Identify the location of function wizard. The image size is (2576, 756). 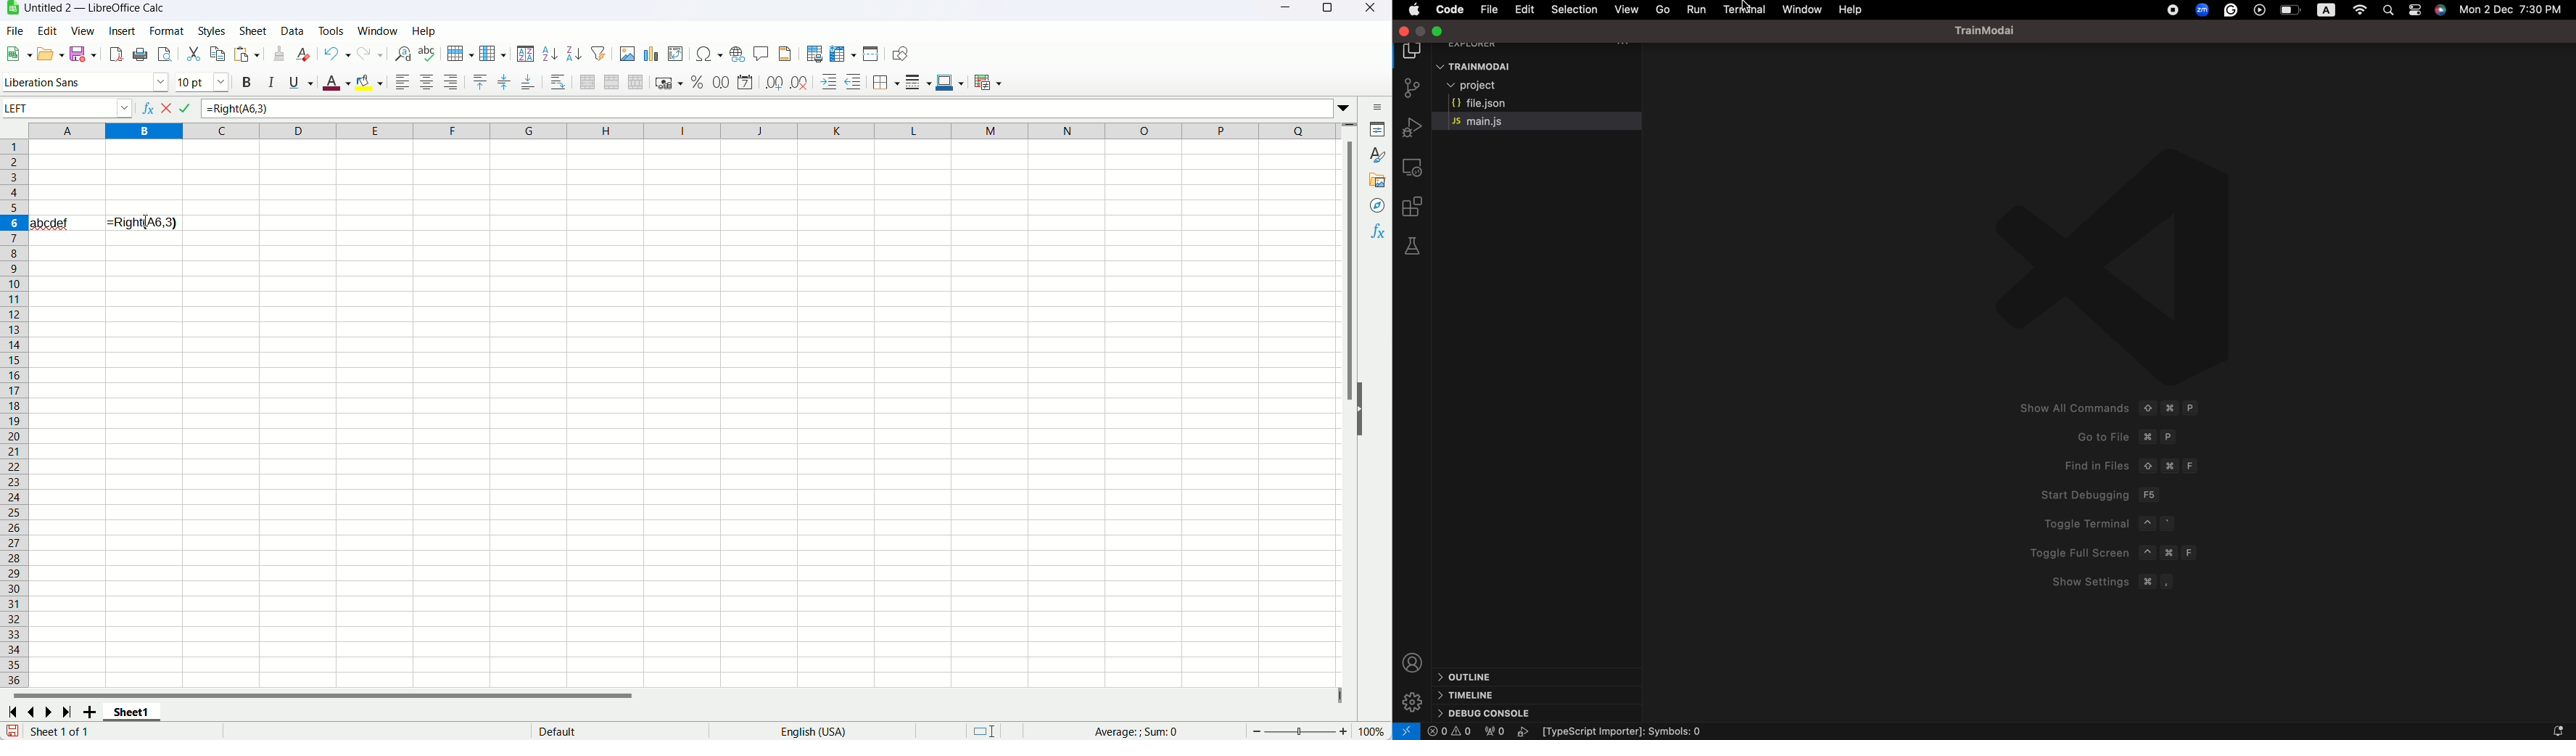
(145, 108).